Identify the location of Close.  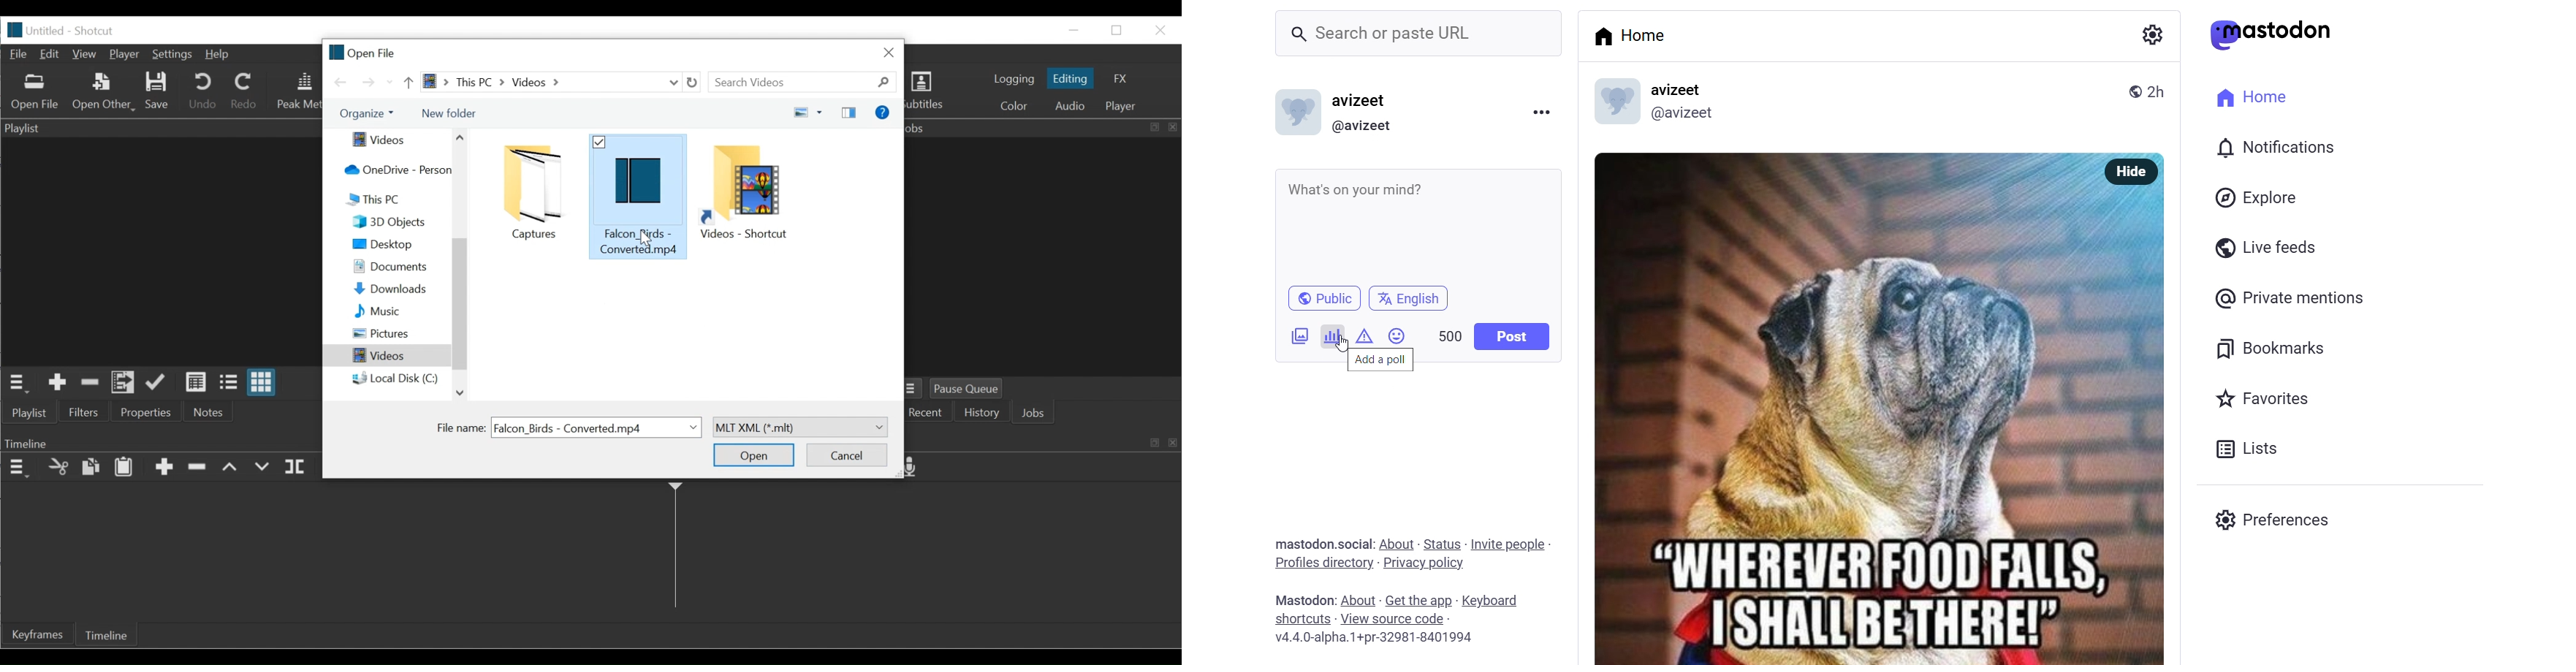
(890, 52).